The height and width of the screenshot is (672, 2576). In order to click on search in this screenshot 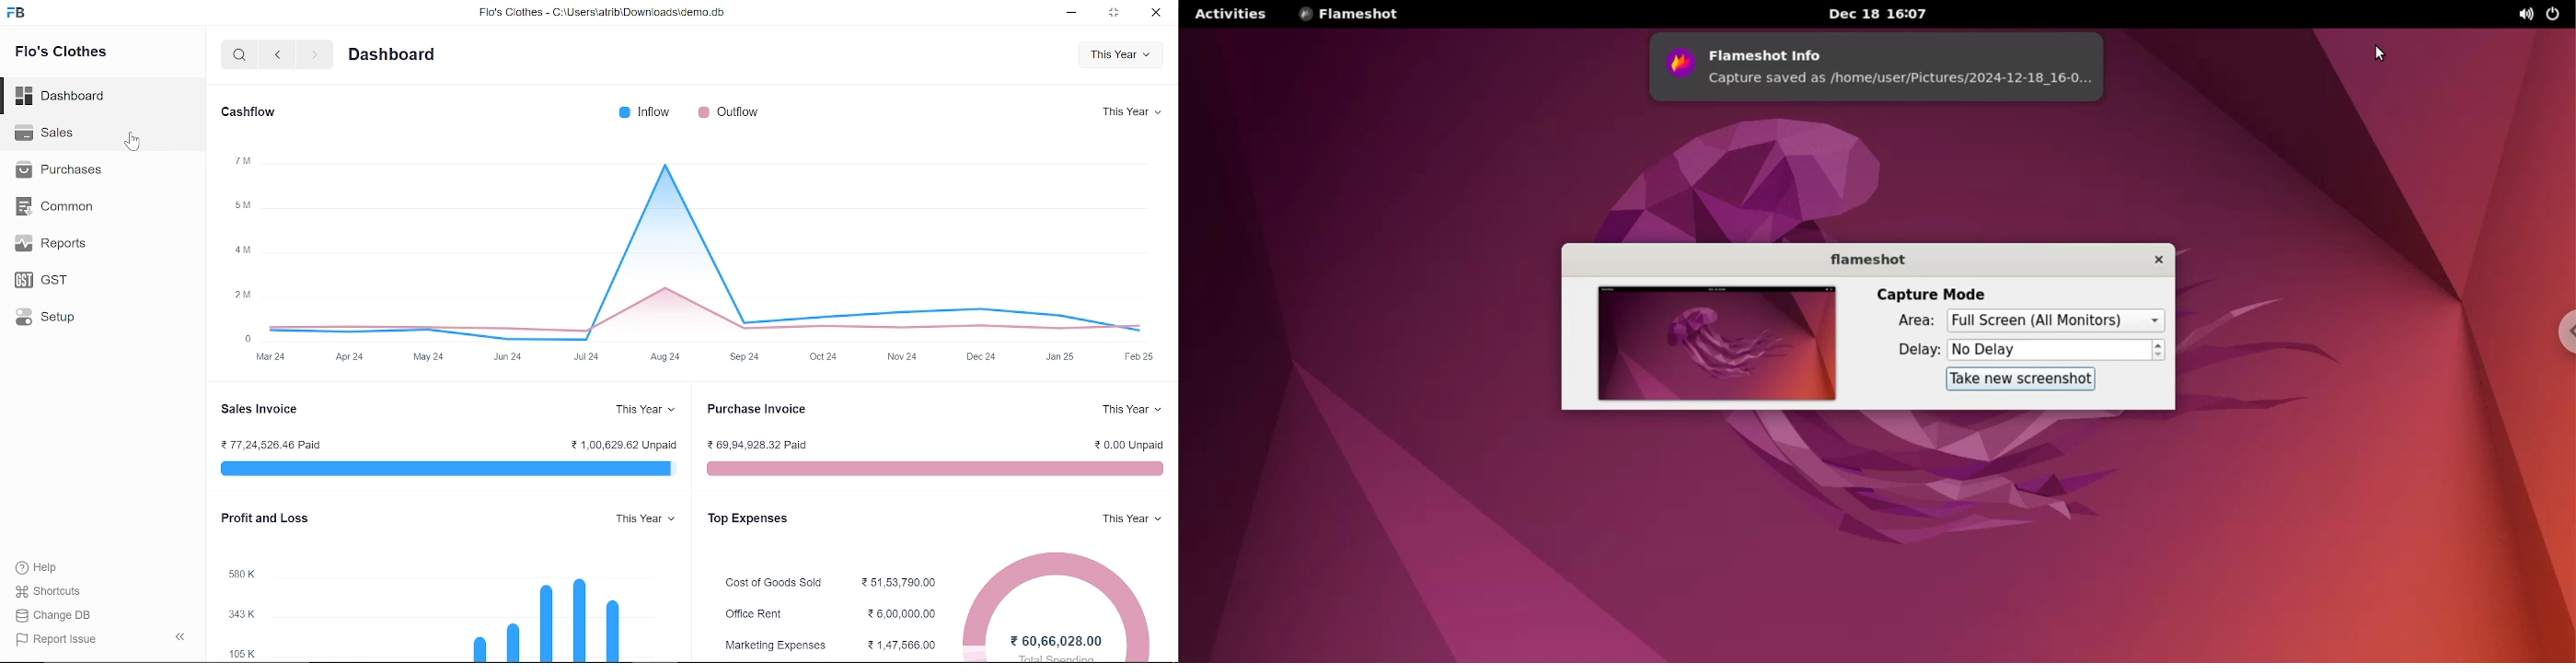, I will do `click(236, 54)`.